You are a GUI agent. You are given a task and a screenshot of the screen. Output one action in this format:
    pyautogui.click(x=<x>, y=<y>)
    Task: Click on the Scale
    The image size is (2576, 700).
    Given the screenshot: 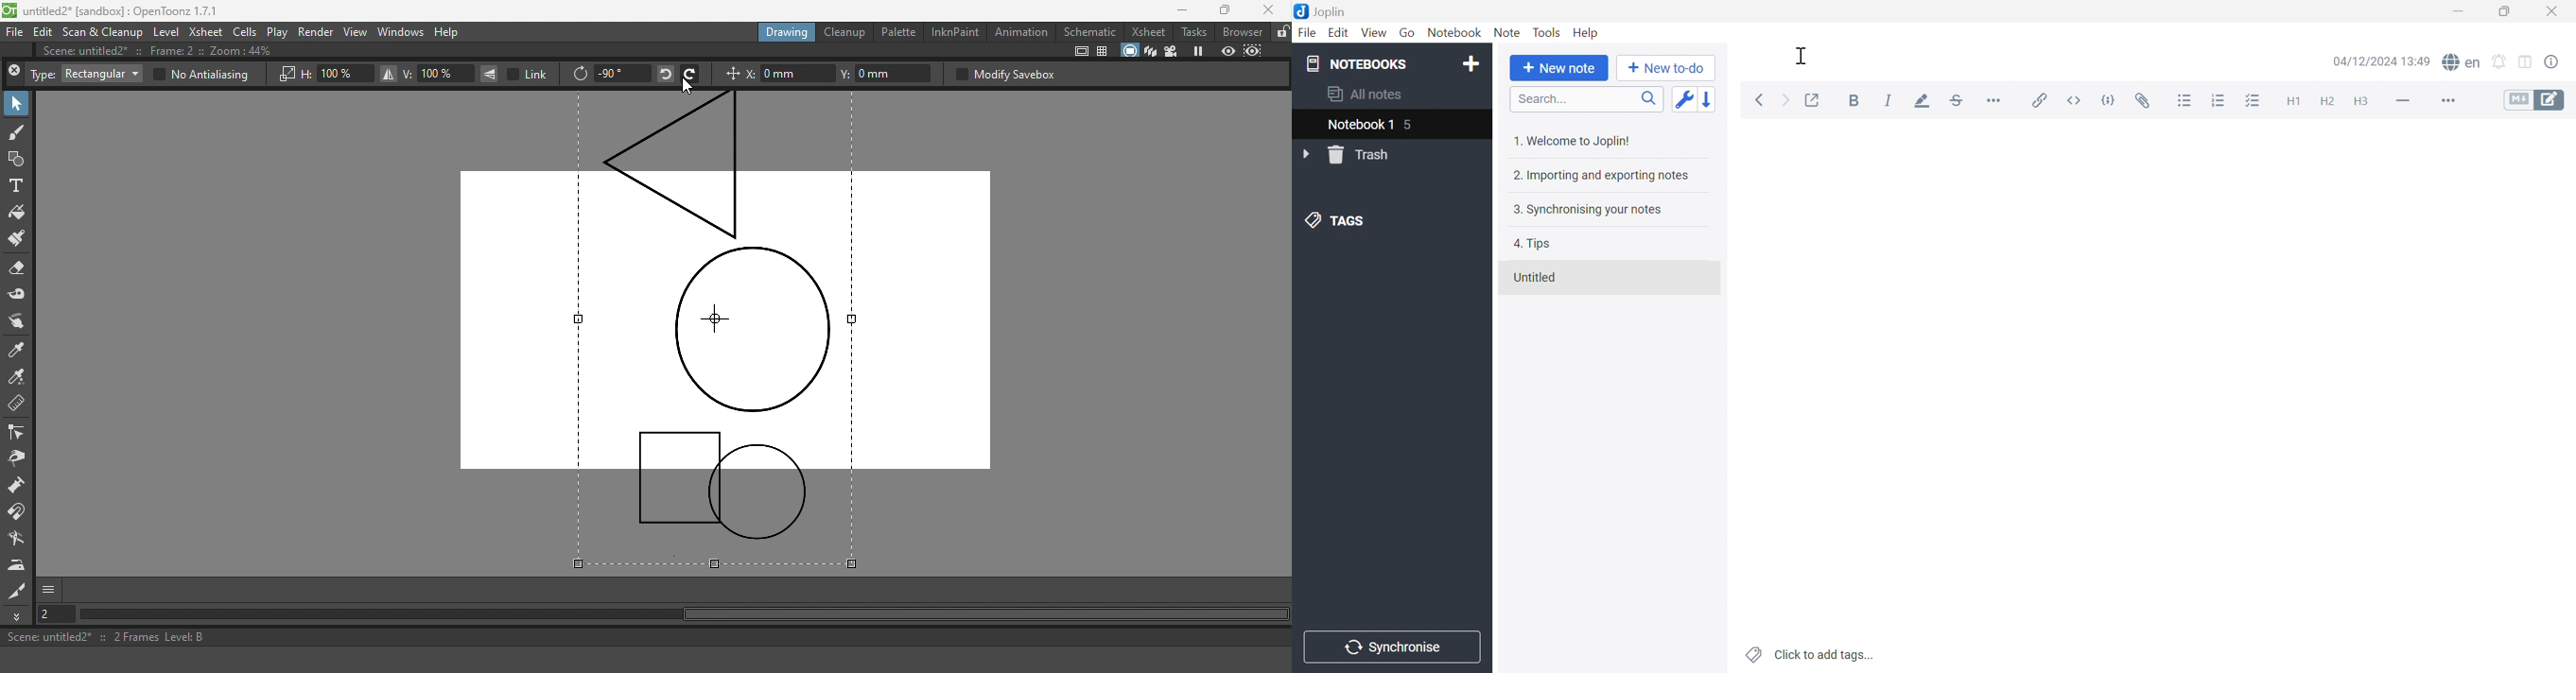 What is the action you would take?
    pyautogui.click(x=286, y=75)
    